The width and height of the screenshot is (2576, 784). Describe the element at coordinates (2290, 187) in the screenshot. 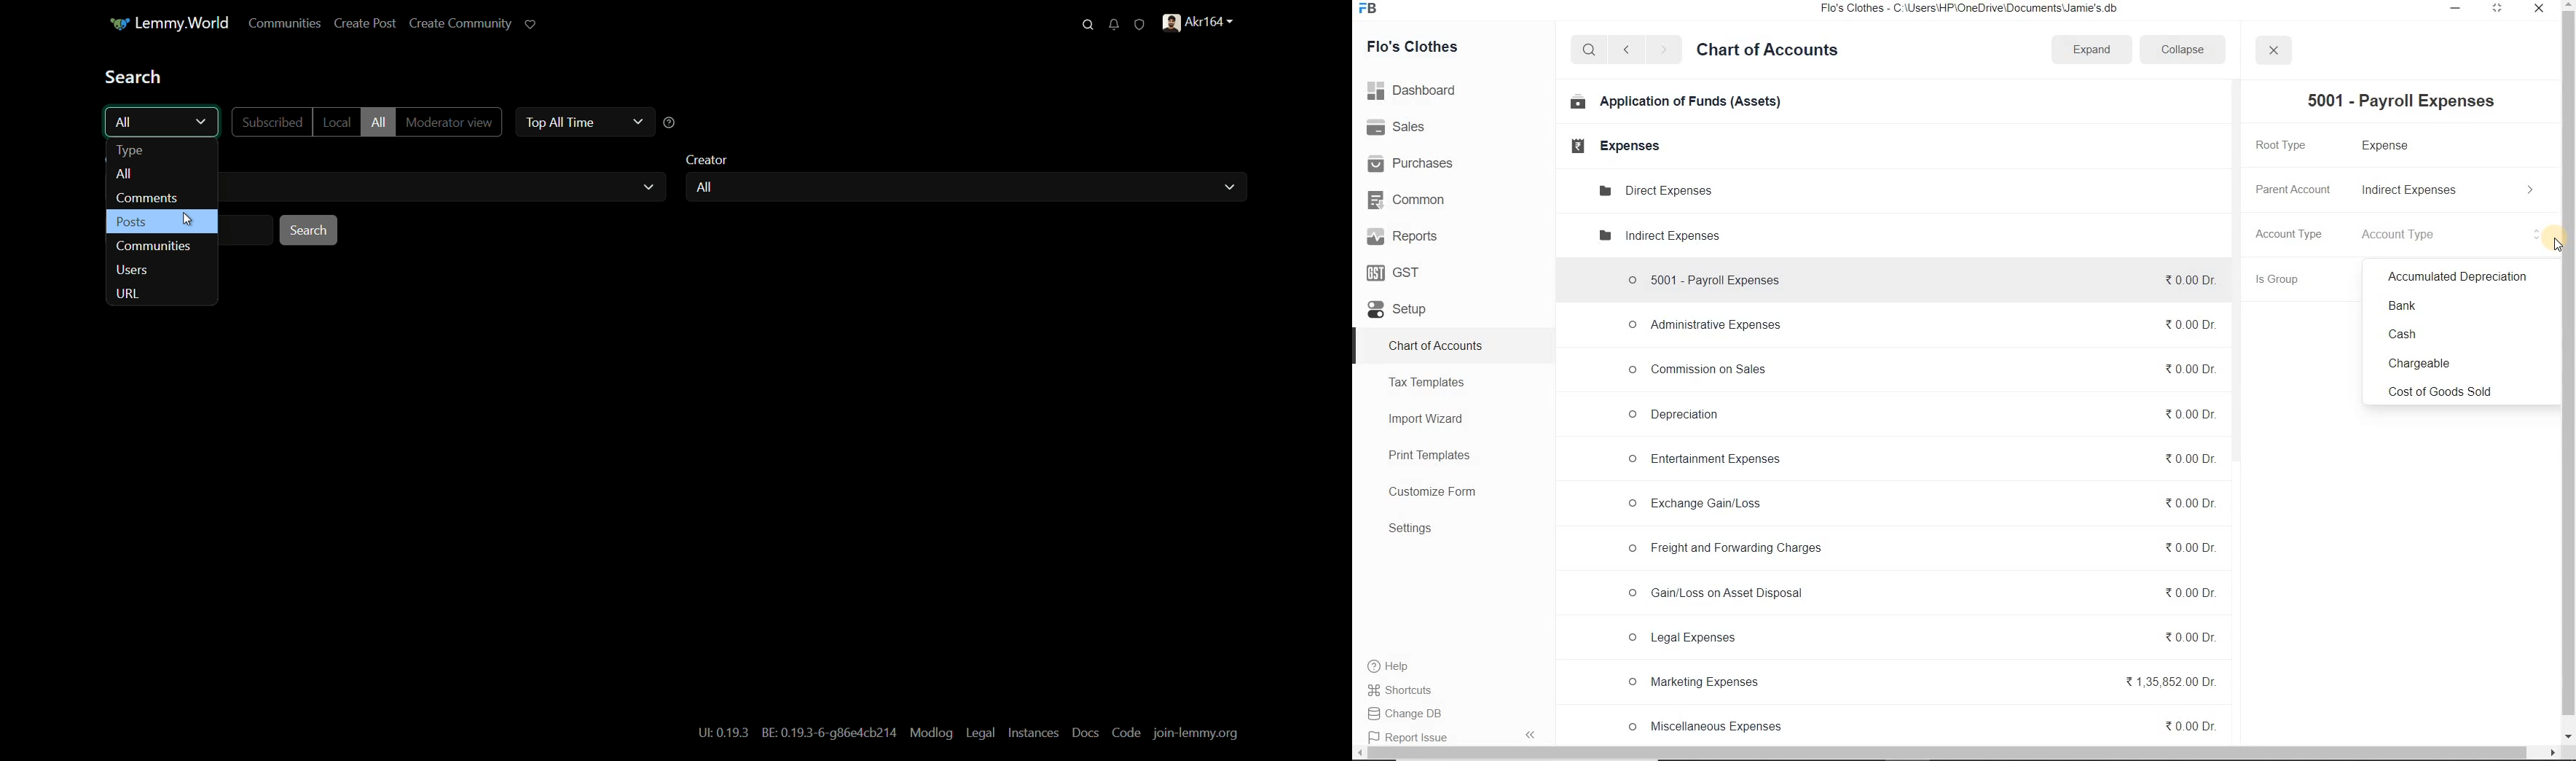

I see `Parent Account` at that location.